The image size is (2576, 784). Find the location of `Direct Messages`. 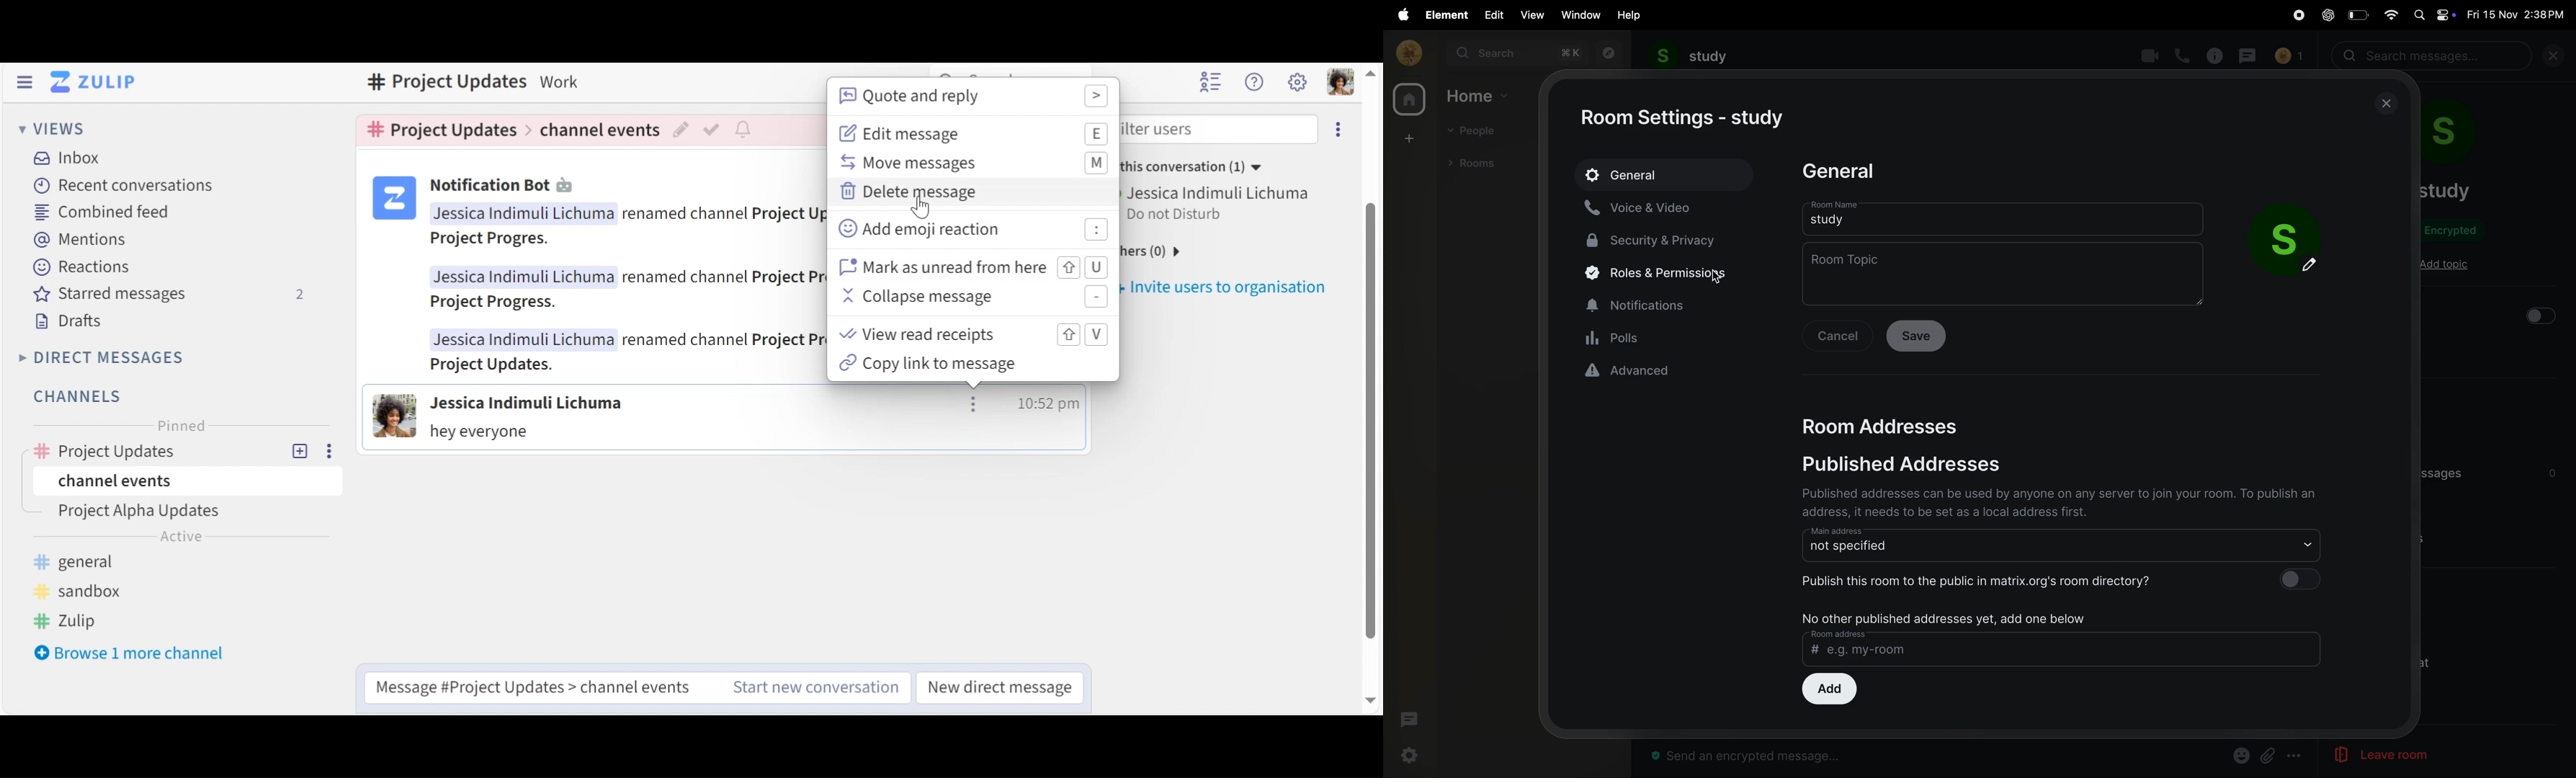

Direct Messages is located at coordinates (104, 357).